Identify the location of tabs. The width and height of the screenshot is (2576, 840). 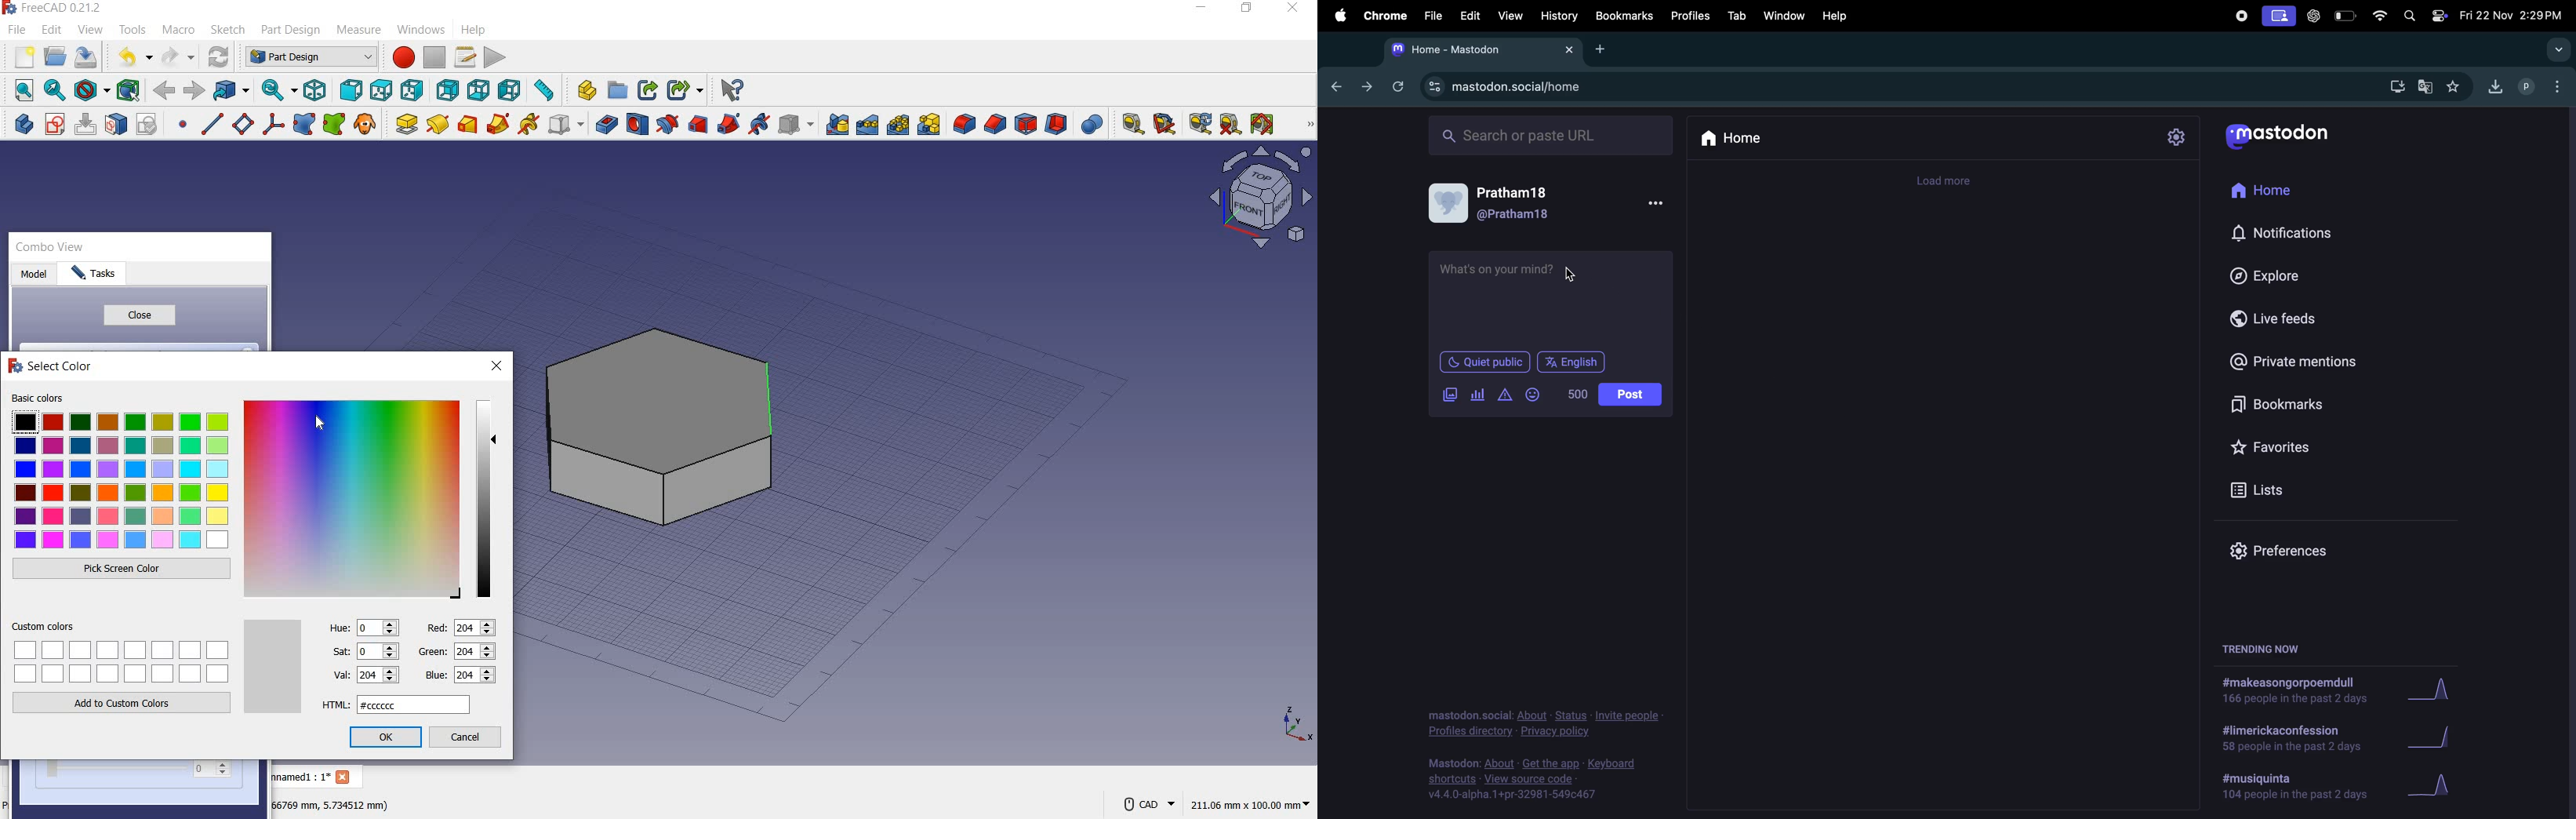
(1468, 50).